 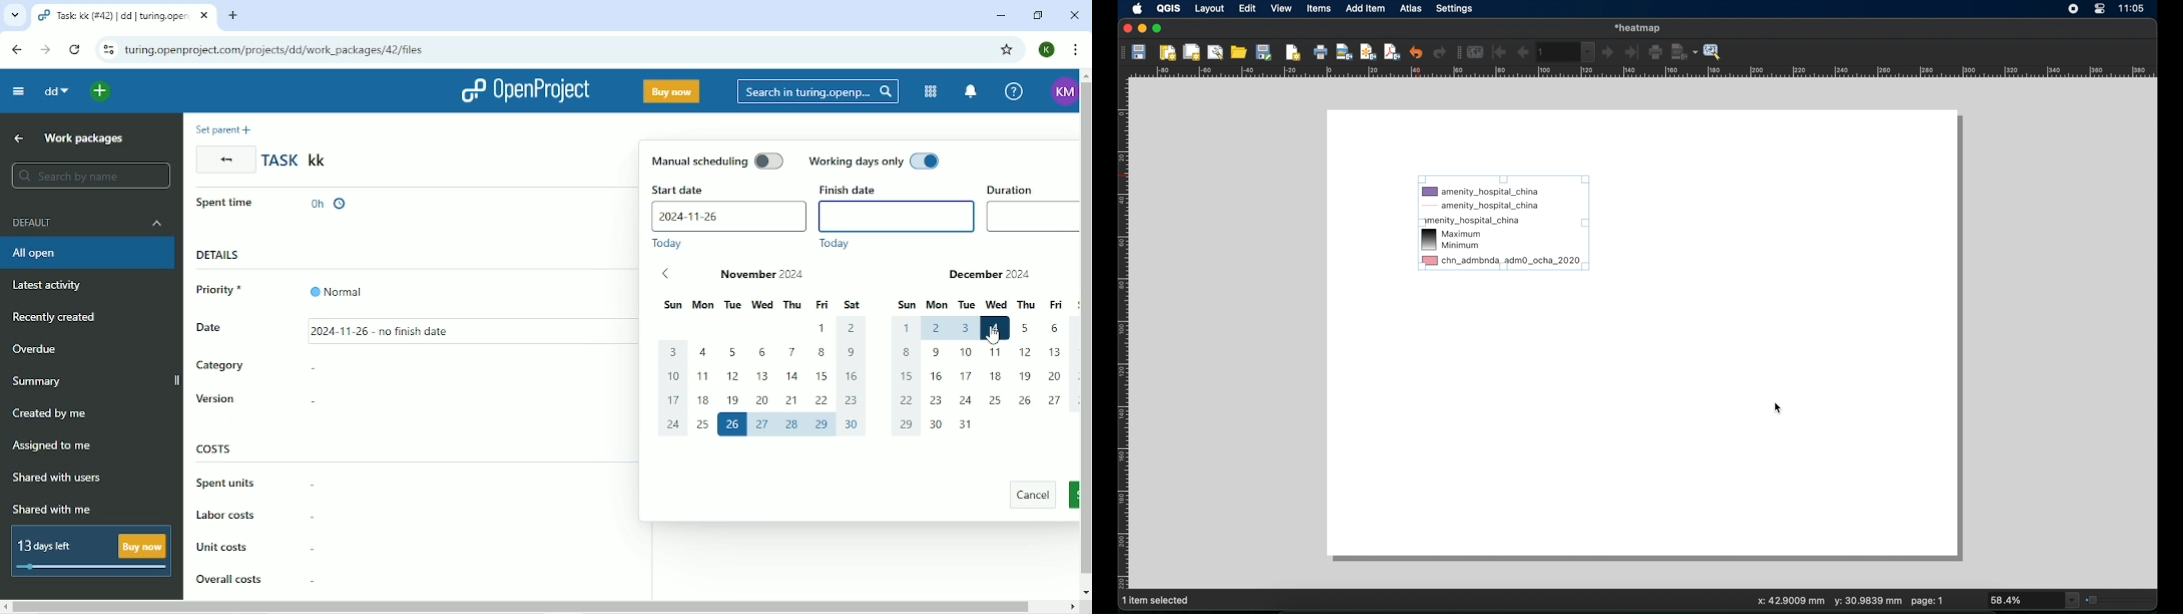 I want to click on new layout, so click(x=1169, y=53).